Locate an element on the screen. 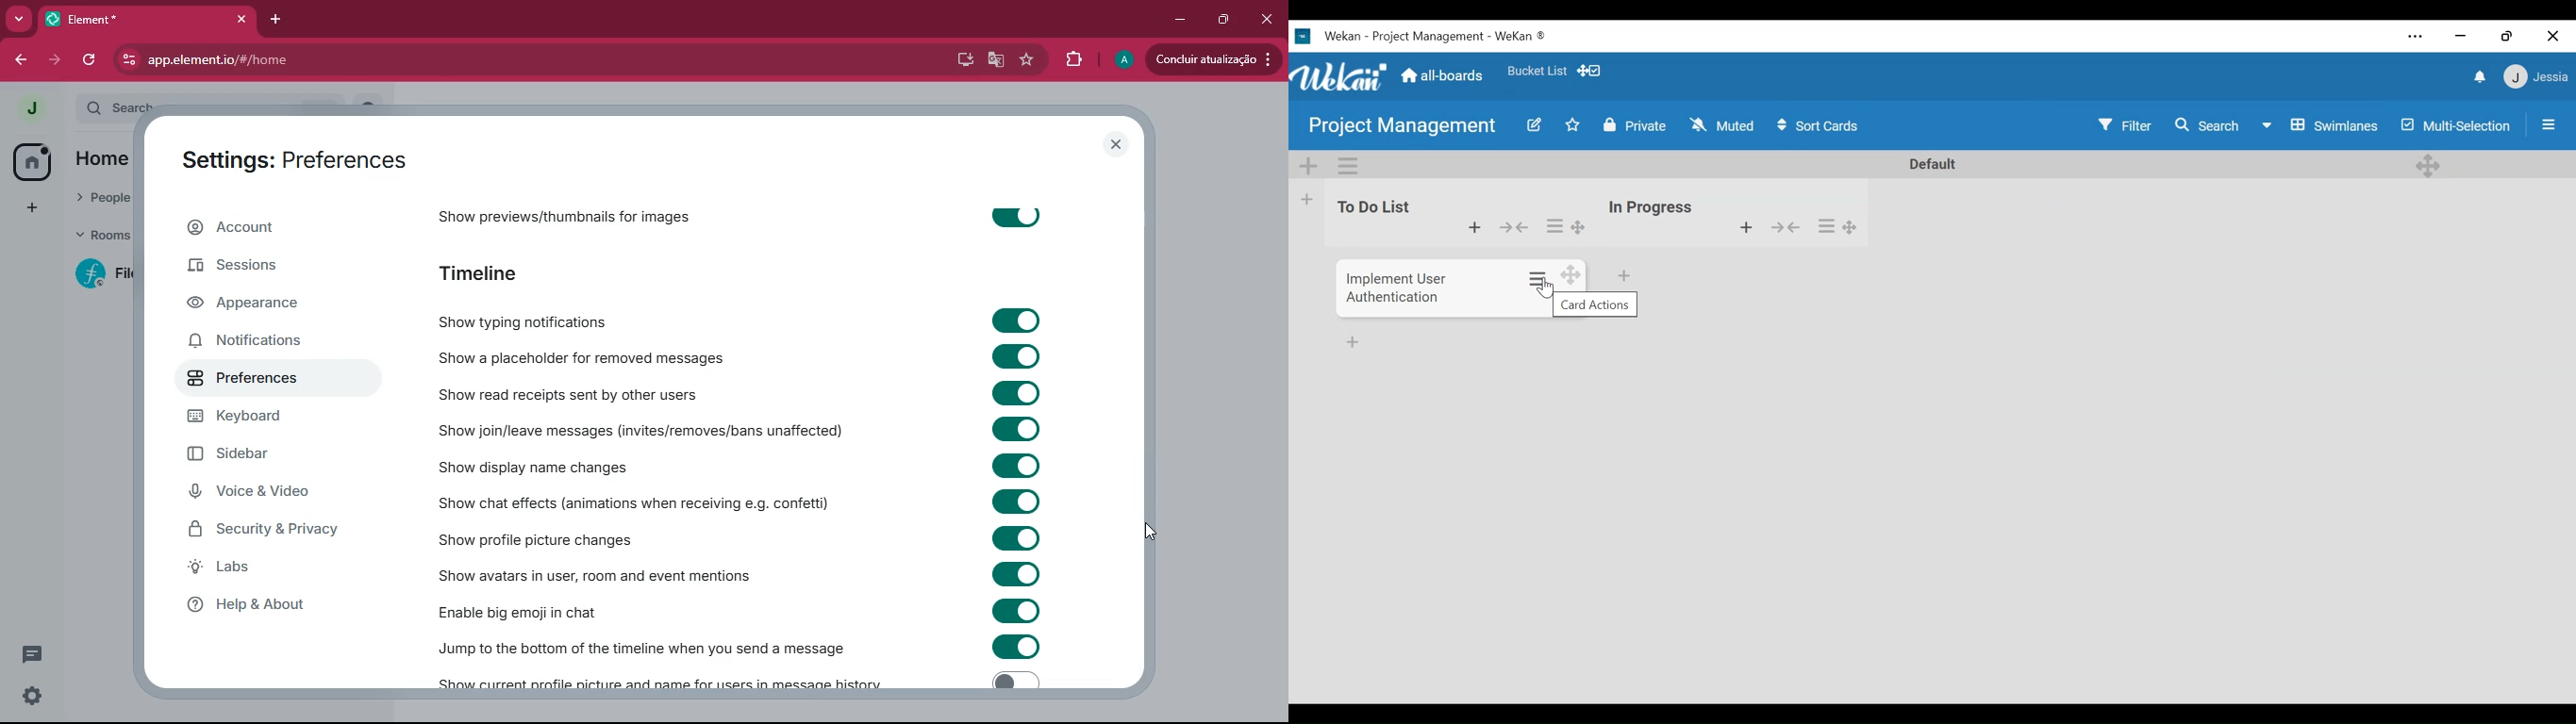 This screenshot has width=2576, height=728. show current profile picture and name for users in message history is located at coordinates (665, 681).